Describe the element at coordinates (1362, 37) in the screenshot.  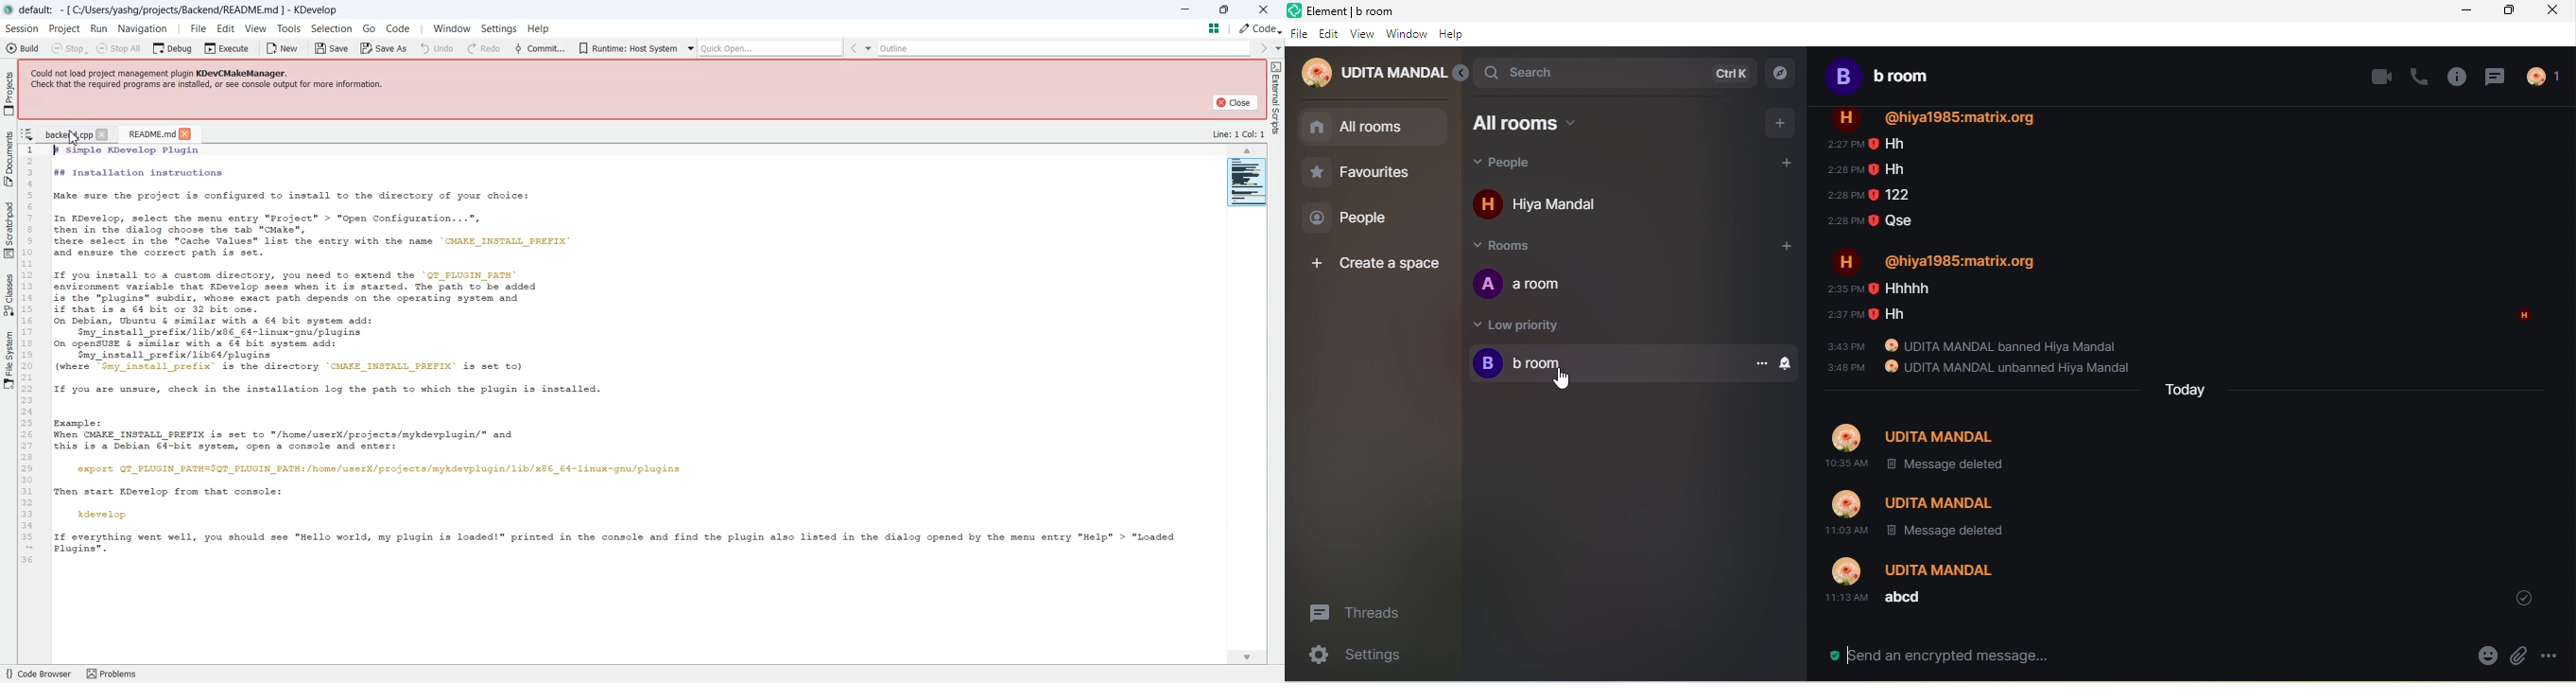
I see `view` at that location.